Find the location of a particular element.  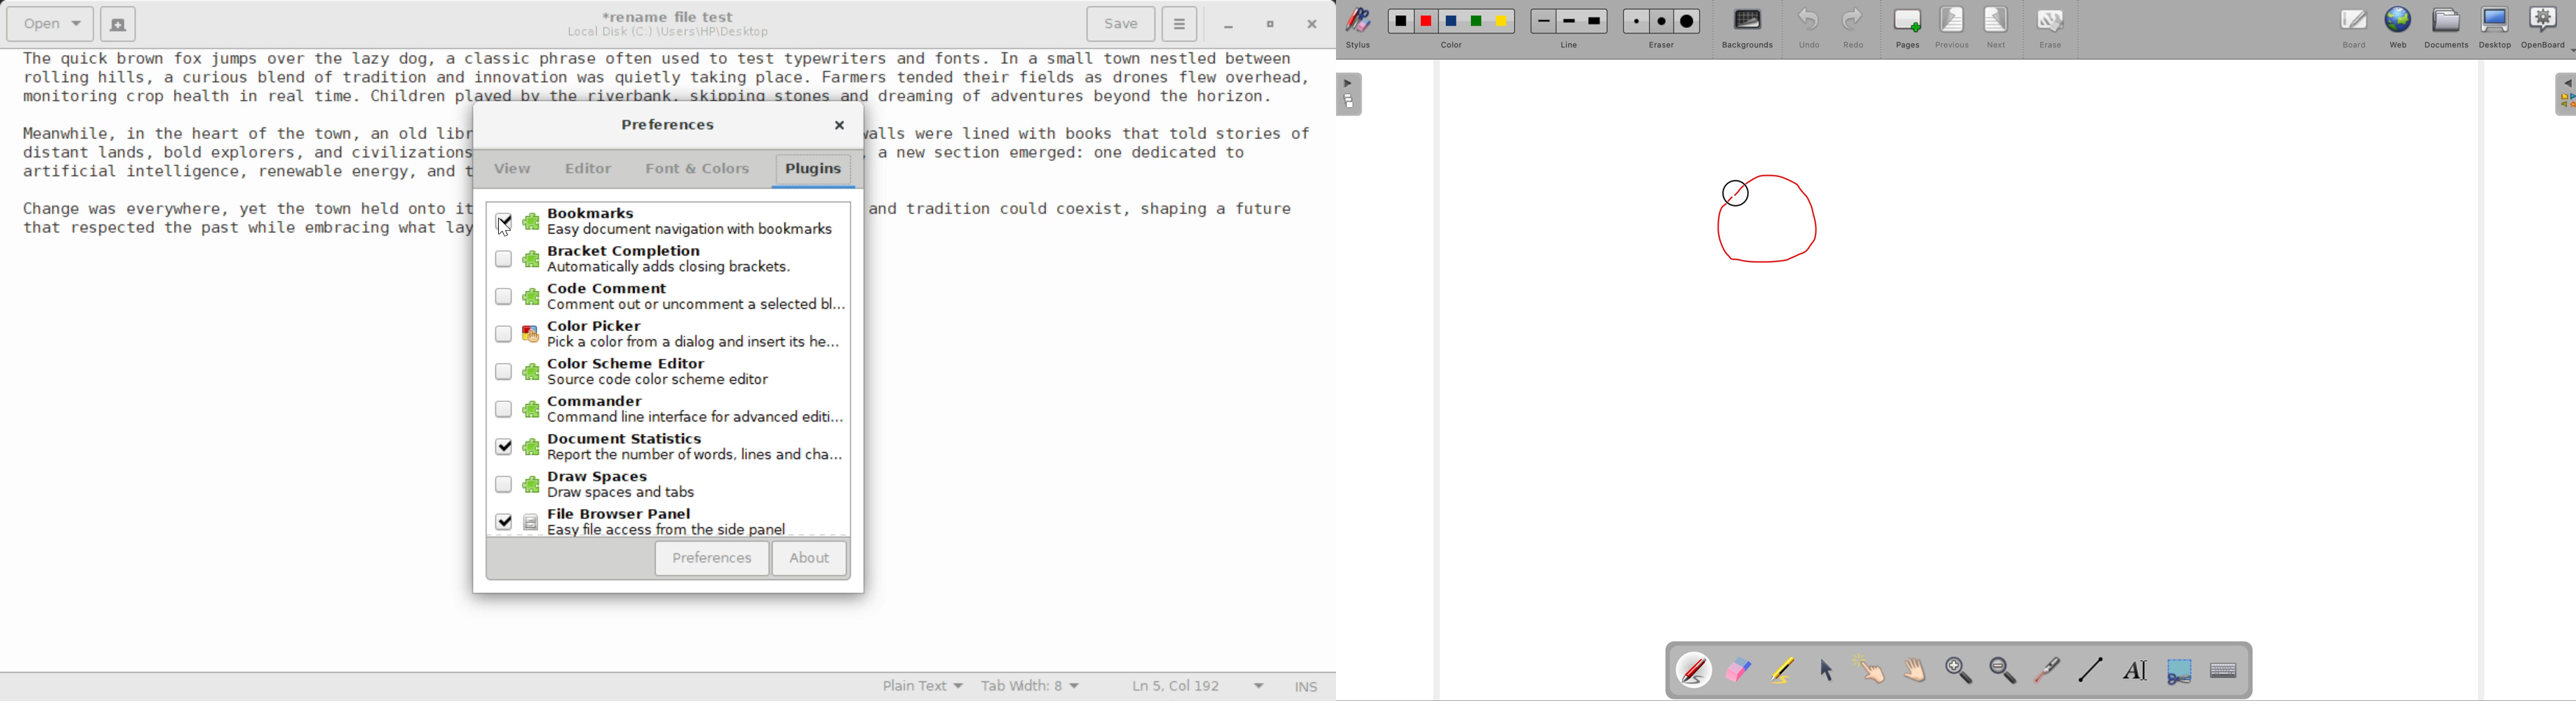

Preferences is located at coordinates (713, 558).